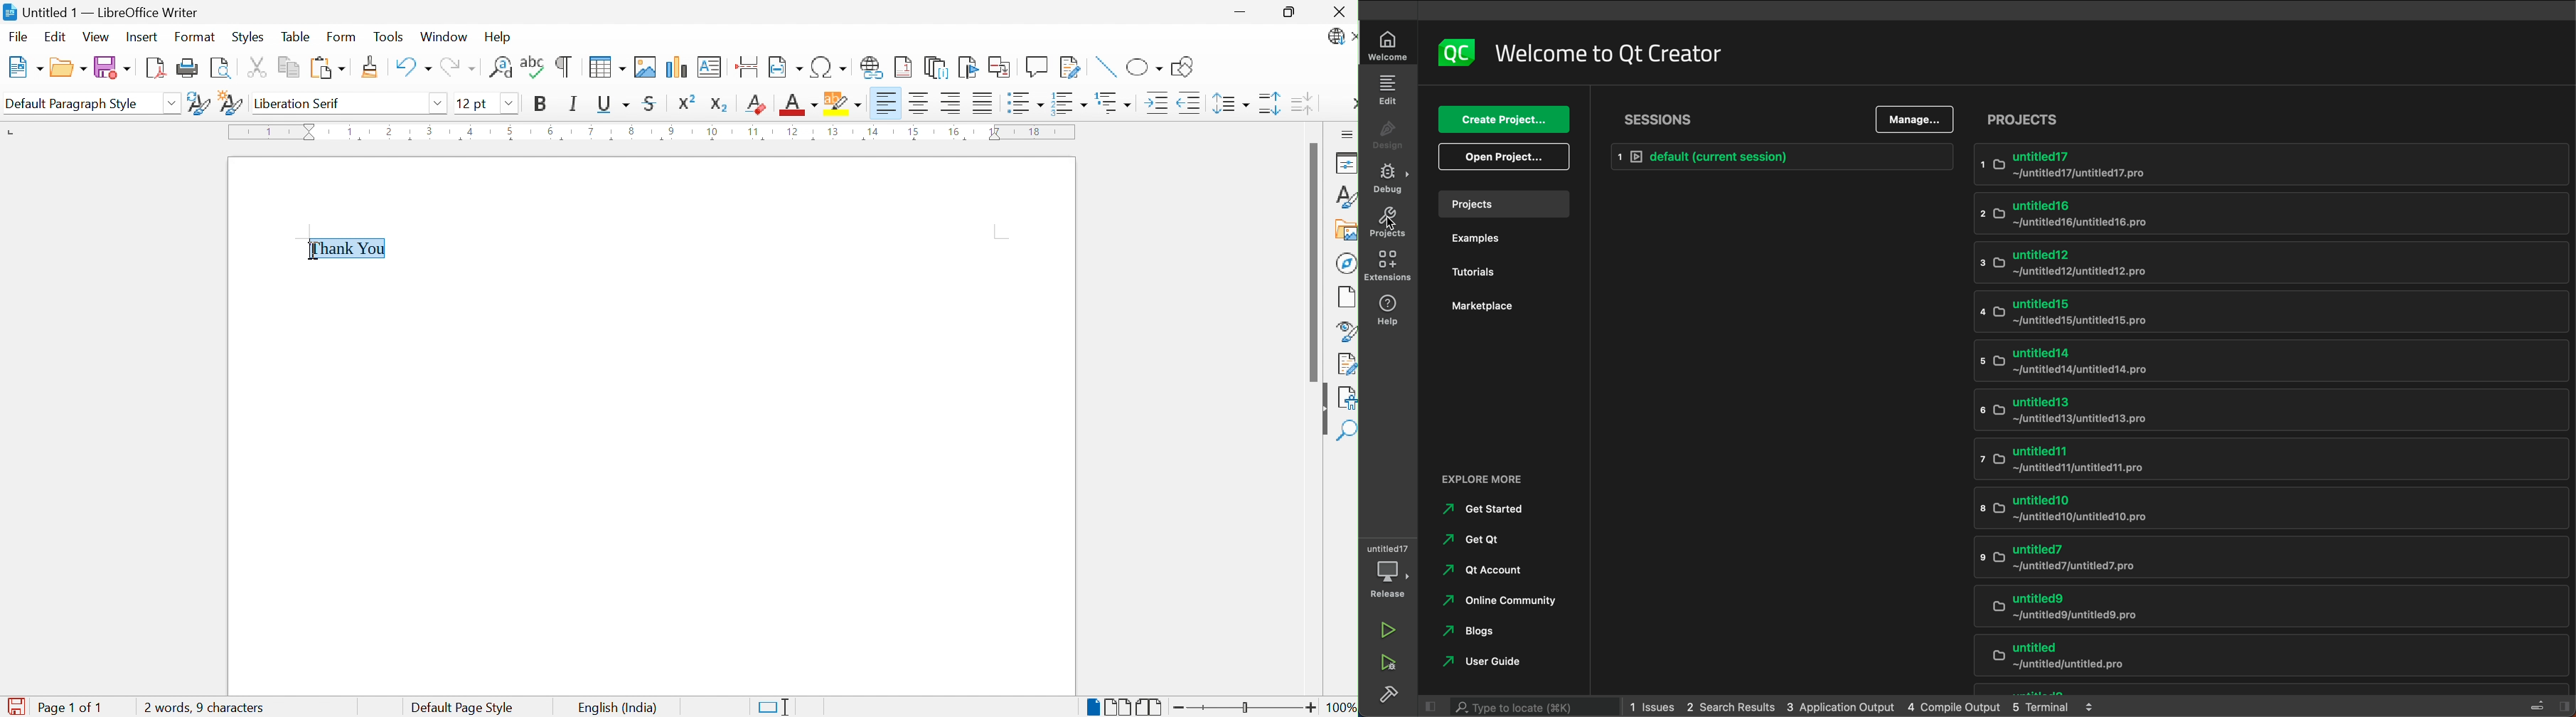  What do you see at coordinates (1180, 708) in the screenshot?
I see `Zoom Out` at bounding box center [1180, 708].